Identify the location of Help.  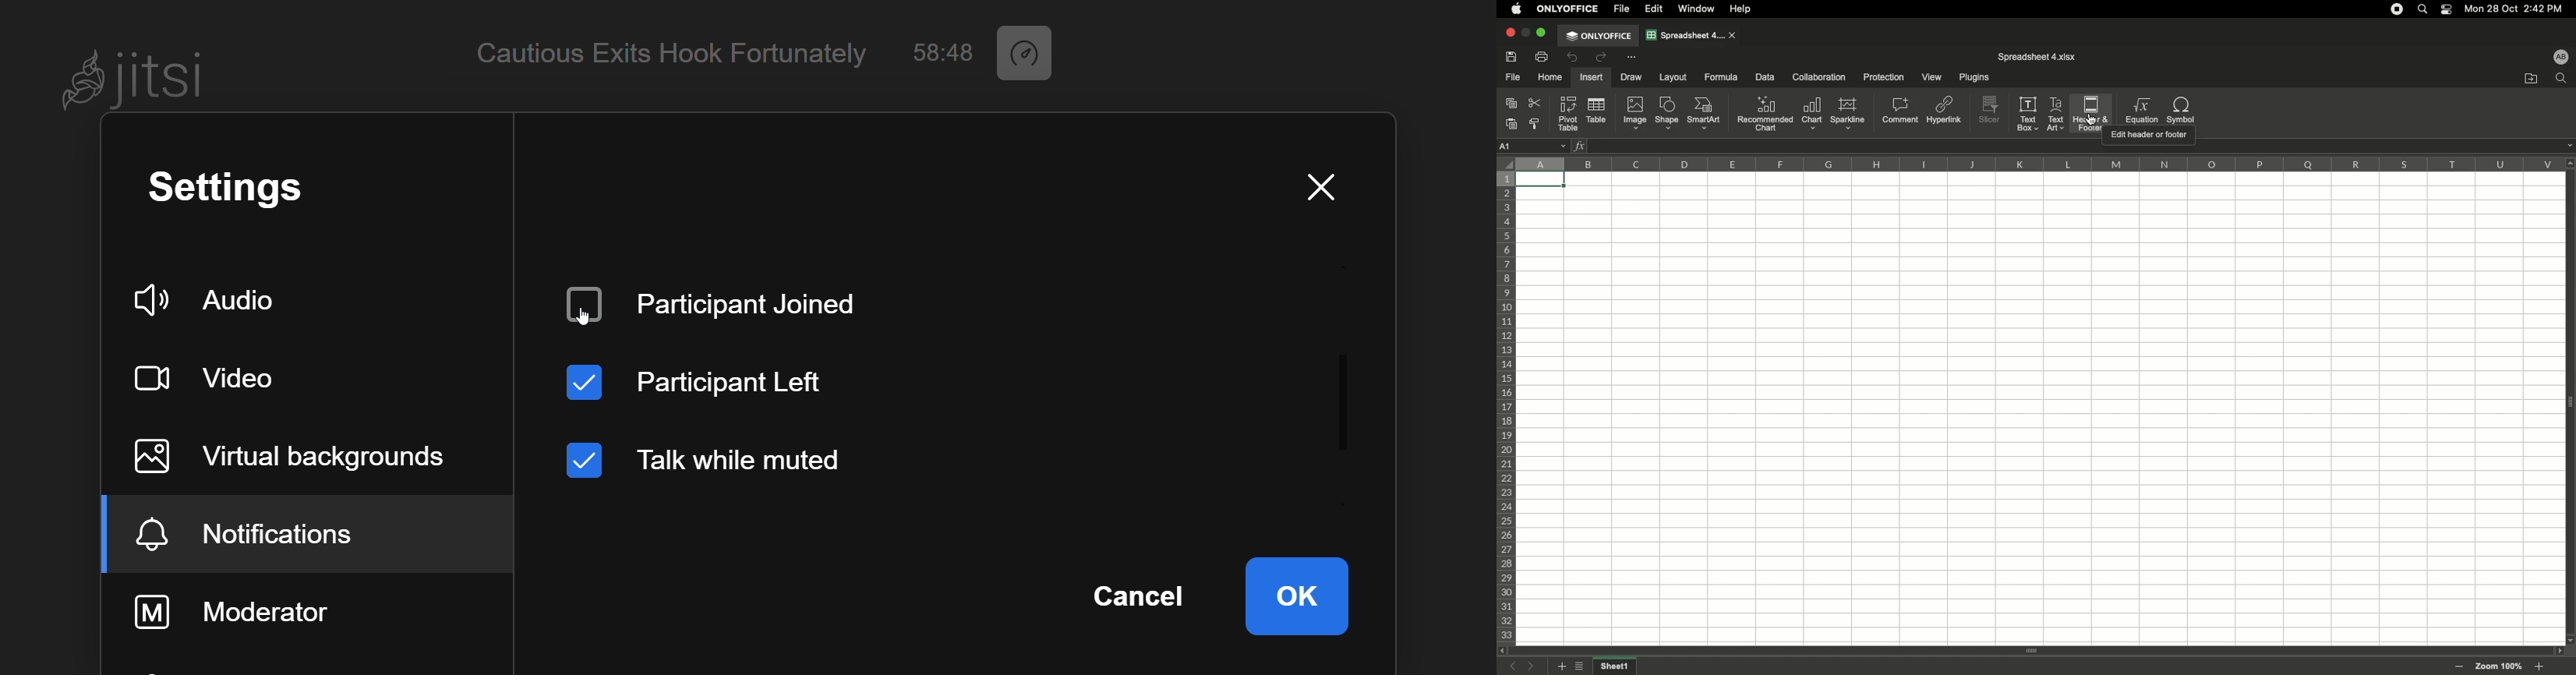
(1743, 9).